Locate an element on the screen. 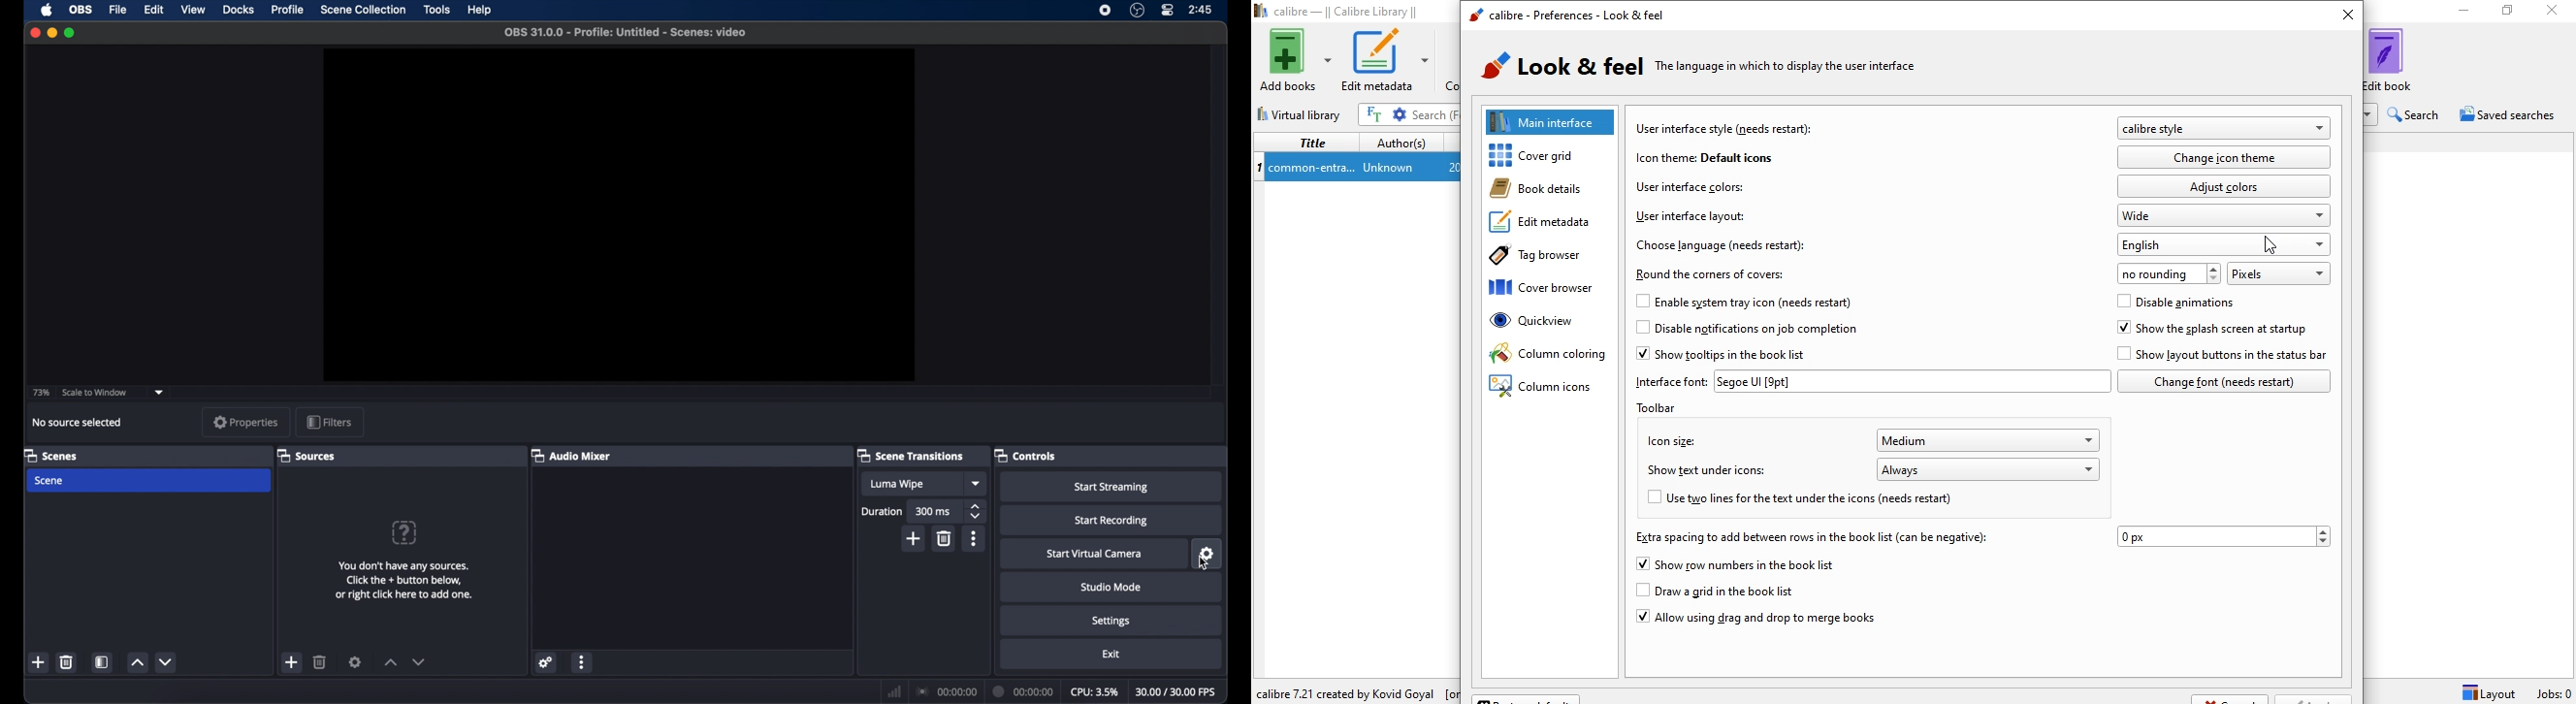  edit is located at coordinates (153, 8).